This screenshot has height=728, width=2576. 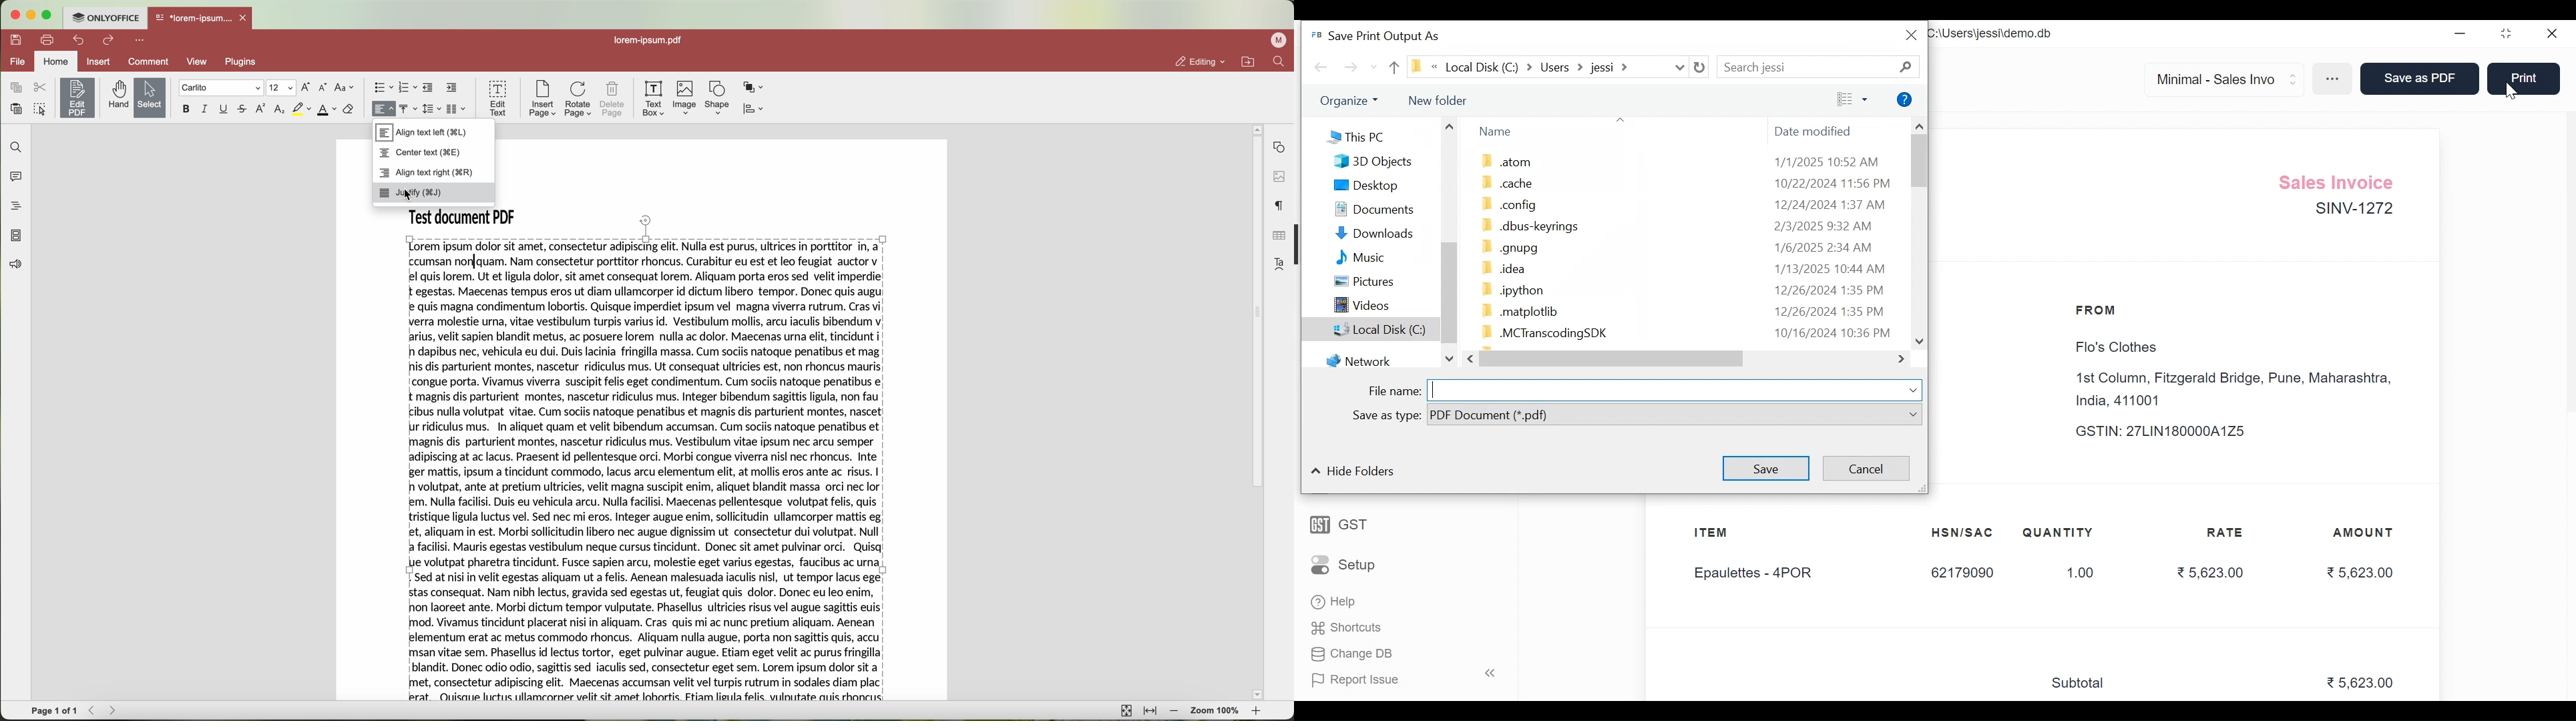 What do you see at coordinates (1831, 182) in the screenshot?
I see `10/22/2024 11:56 PM` at bounding box center [1831, 182].